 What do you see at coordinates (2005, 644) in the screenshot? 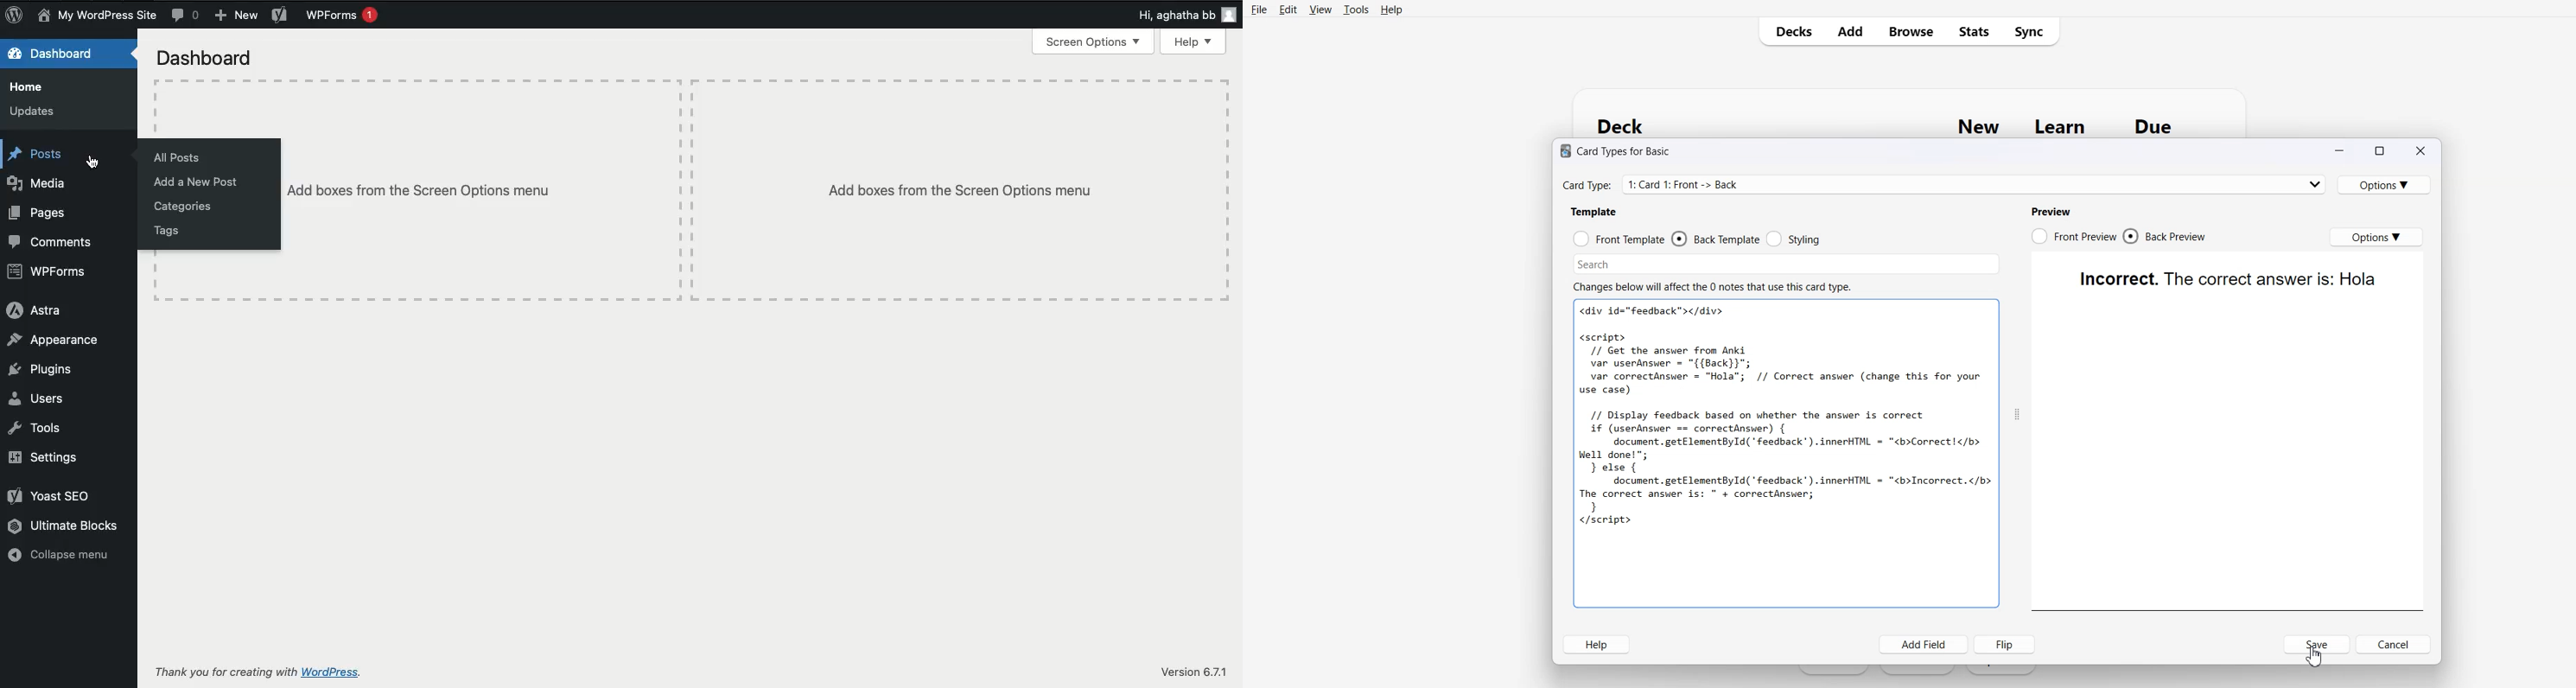
I see `Flip` at bounding box center [2005, 644].